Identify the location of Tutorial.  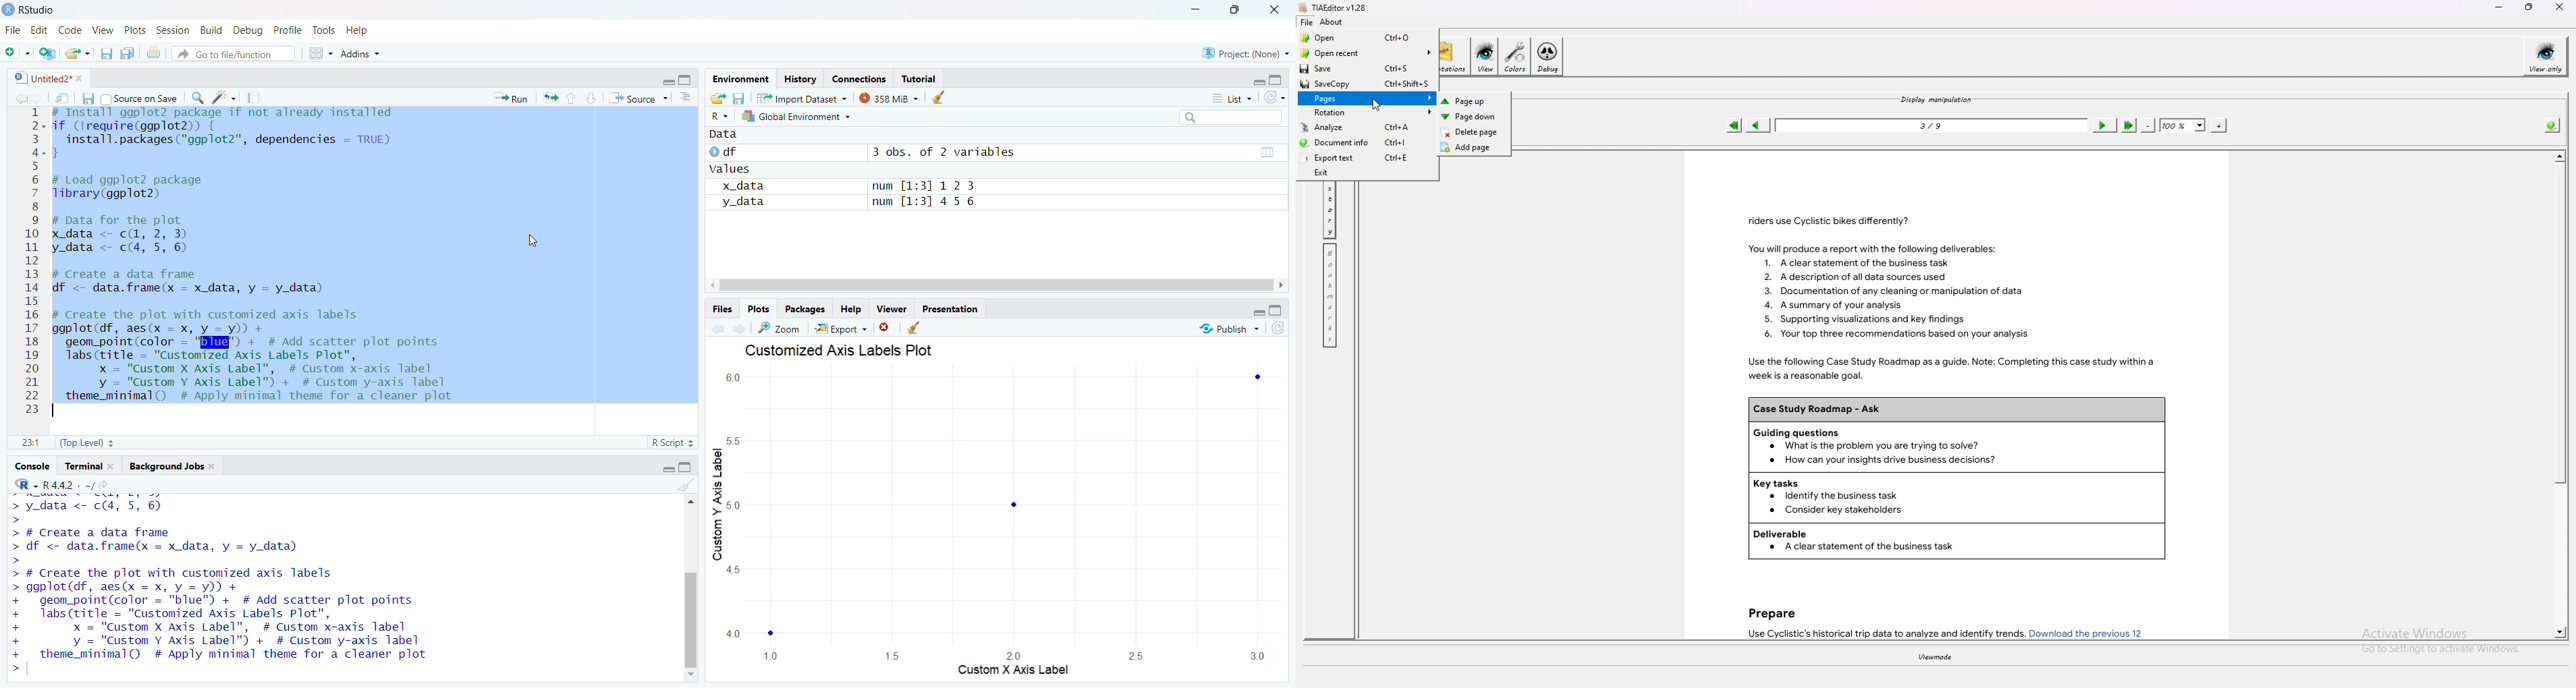
(922, 79).